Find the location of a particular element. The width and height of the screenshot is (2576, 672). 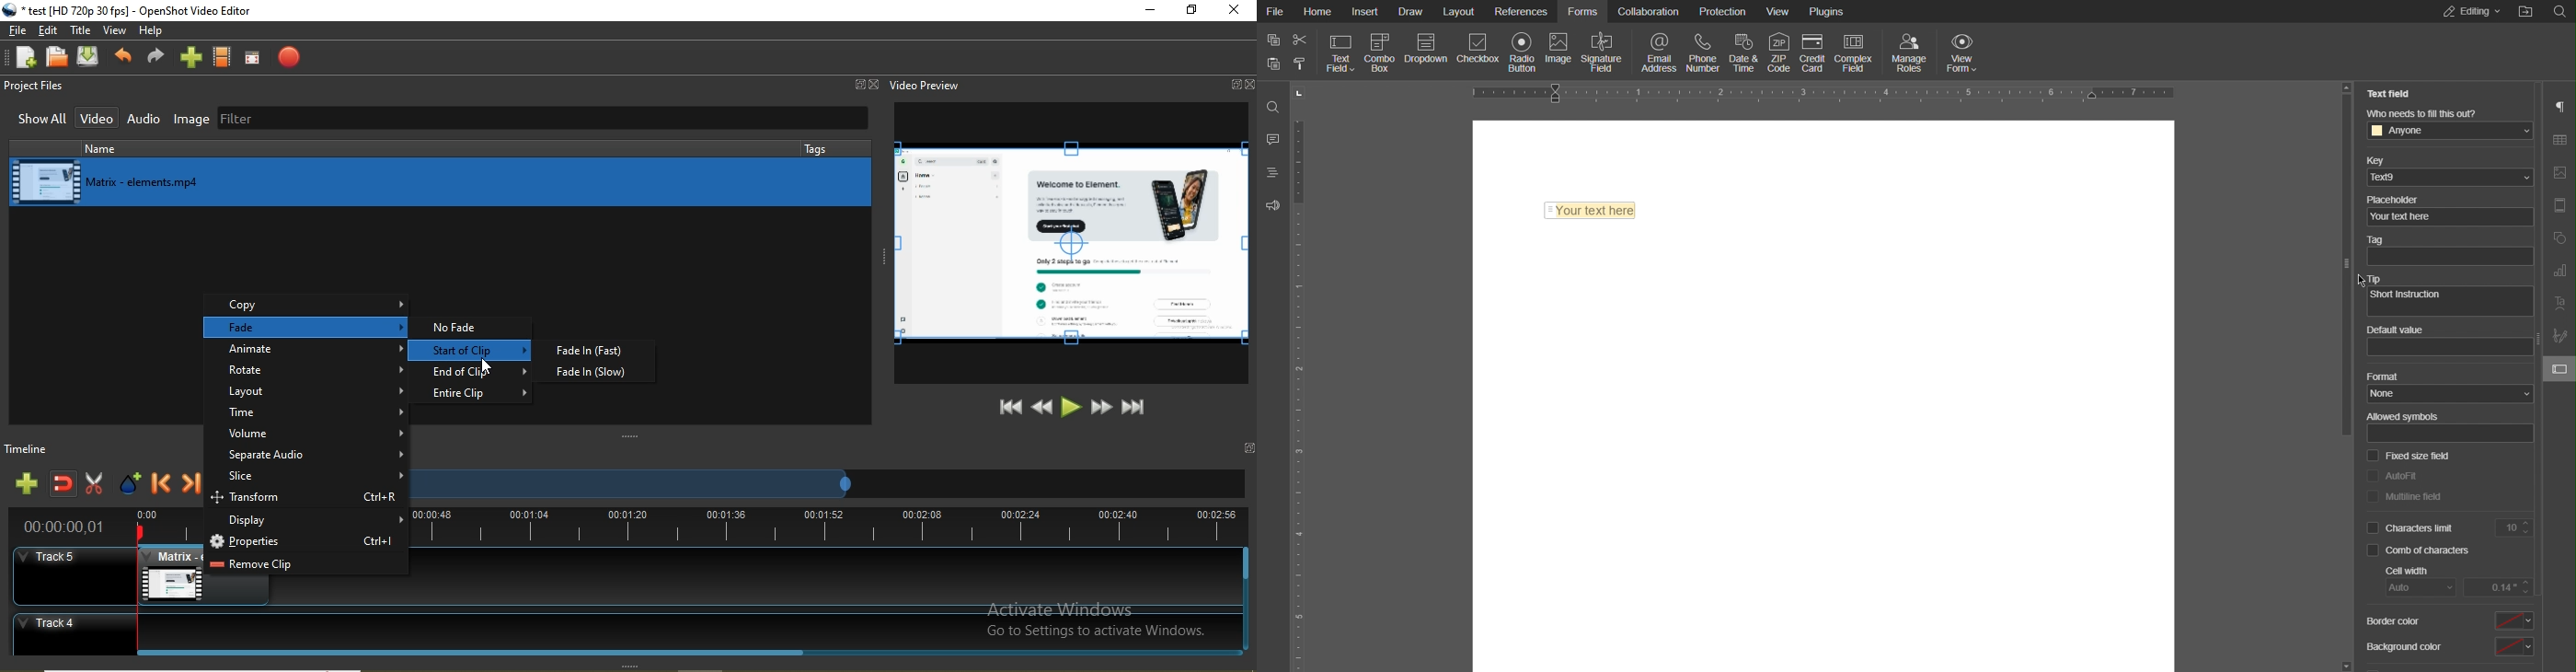

checkbox is located at coordinates (2373, 528).